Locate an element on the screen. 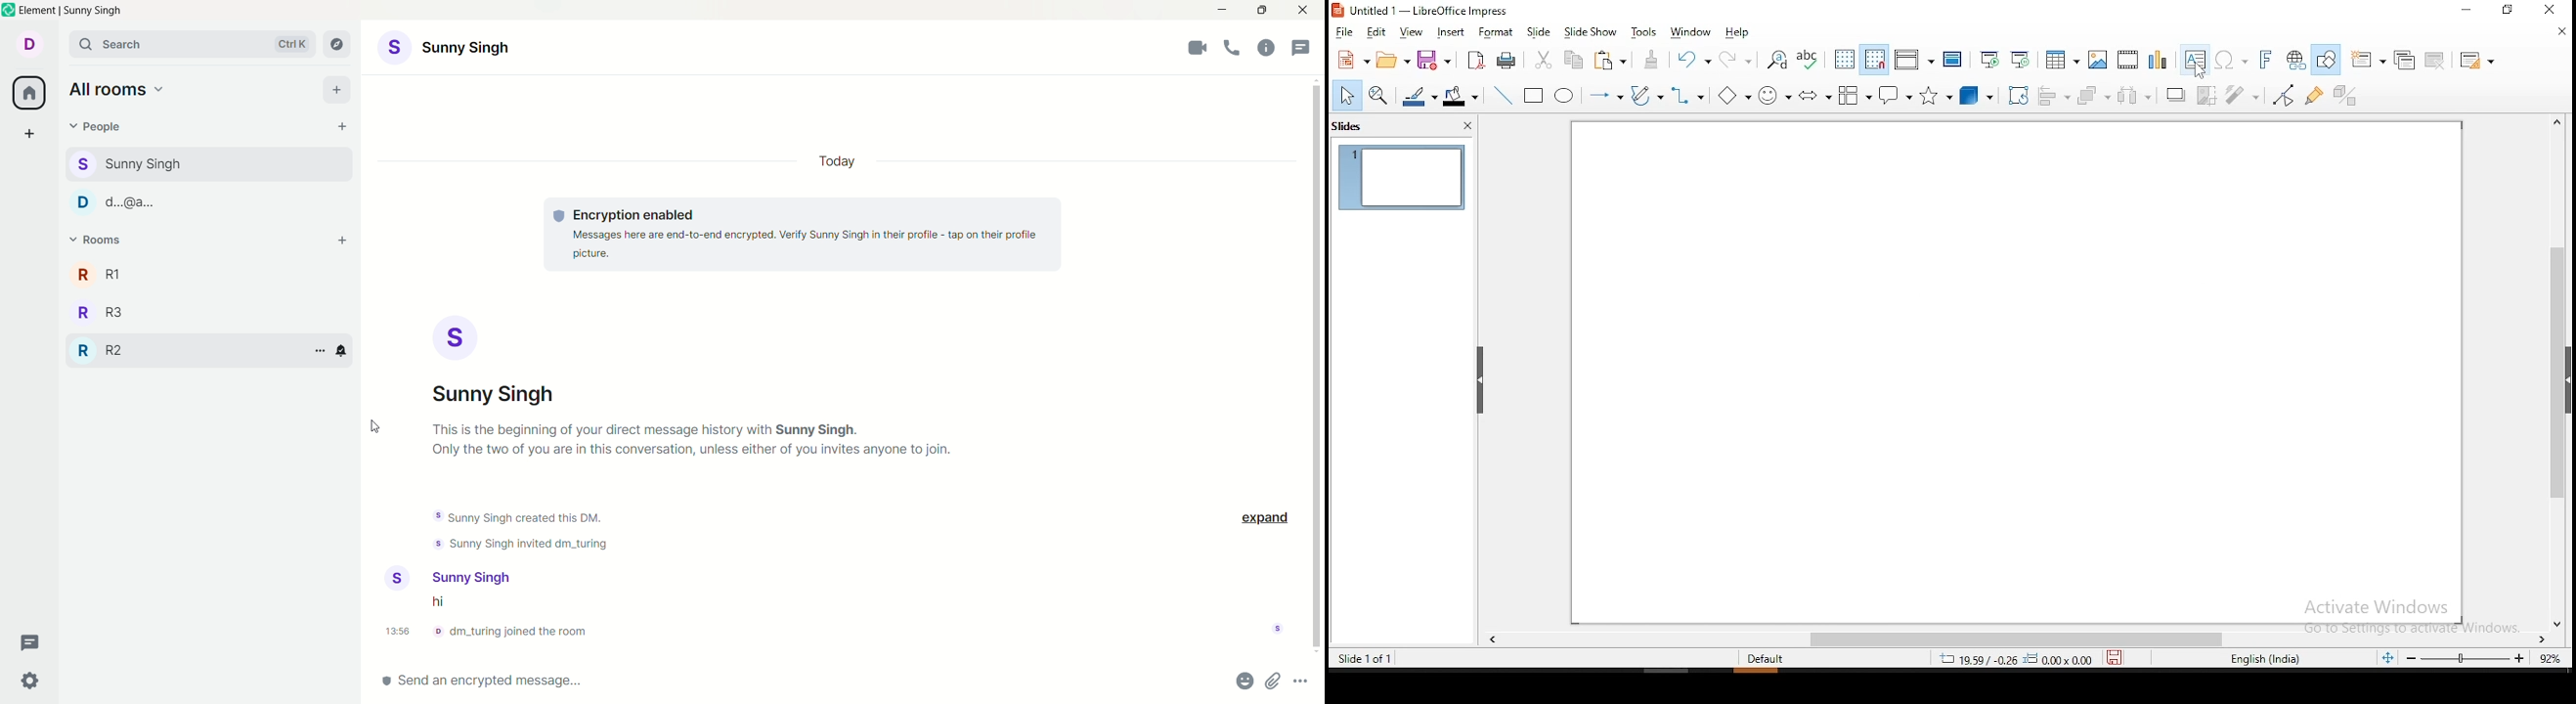  insert audio or video is located at coordinates (2127, 60).